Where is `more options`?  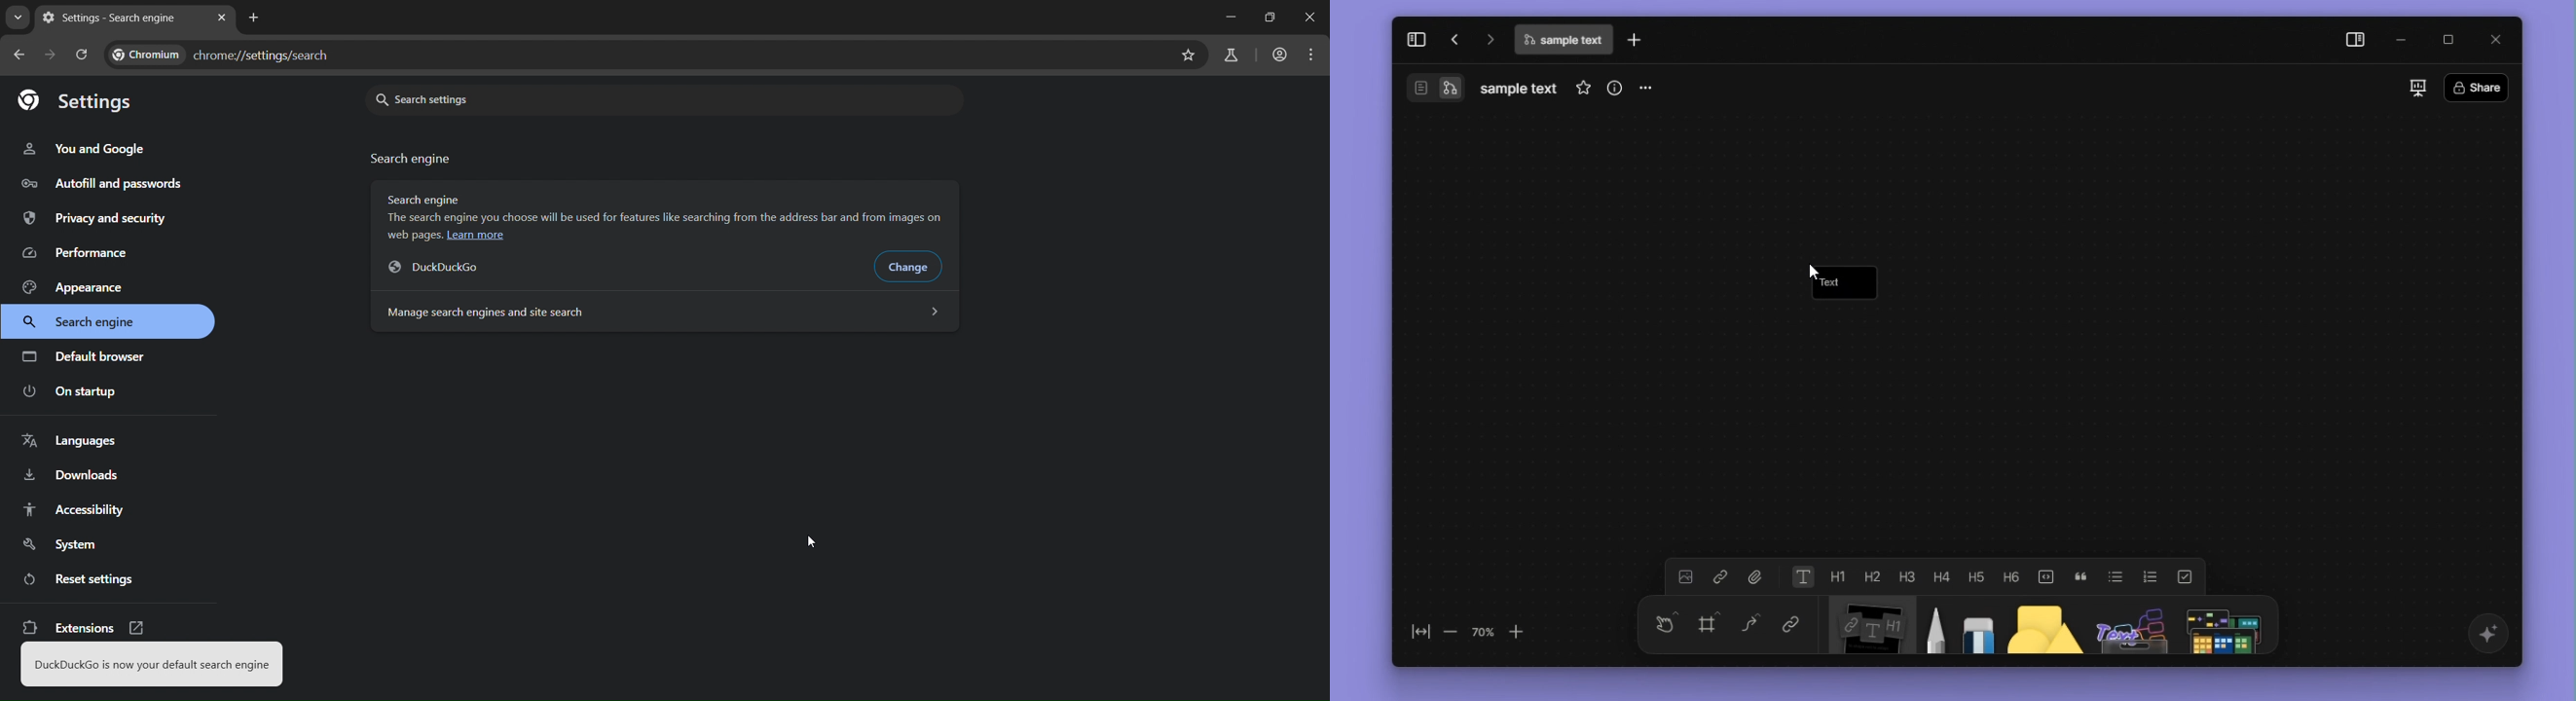 more options is located at coordinates (1649, 89).